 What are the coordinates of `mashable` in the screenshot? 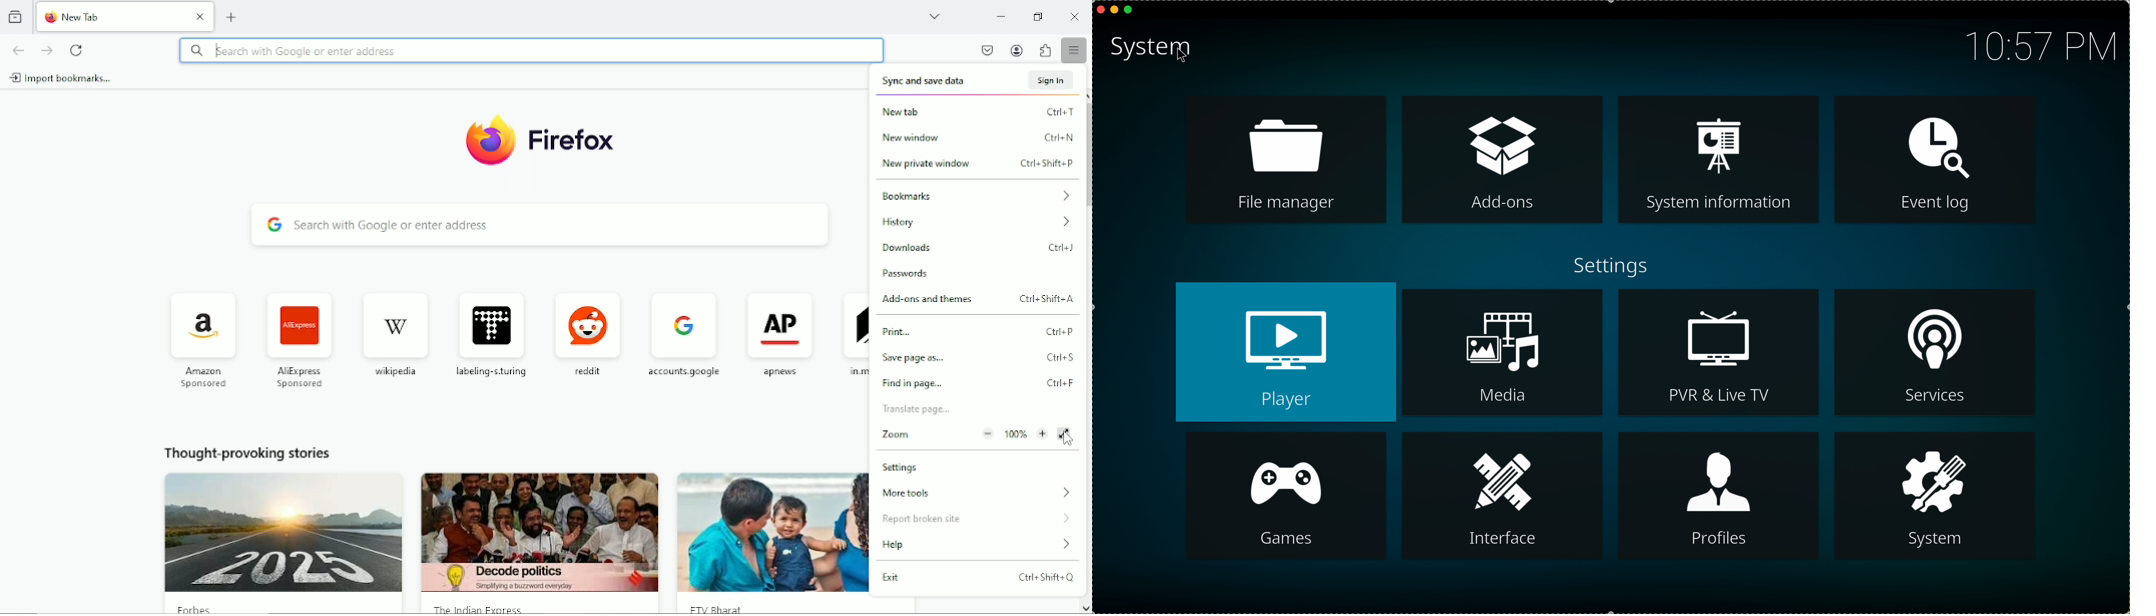 It's located at (852, 330).